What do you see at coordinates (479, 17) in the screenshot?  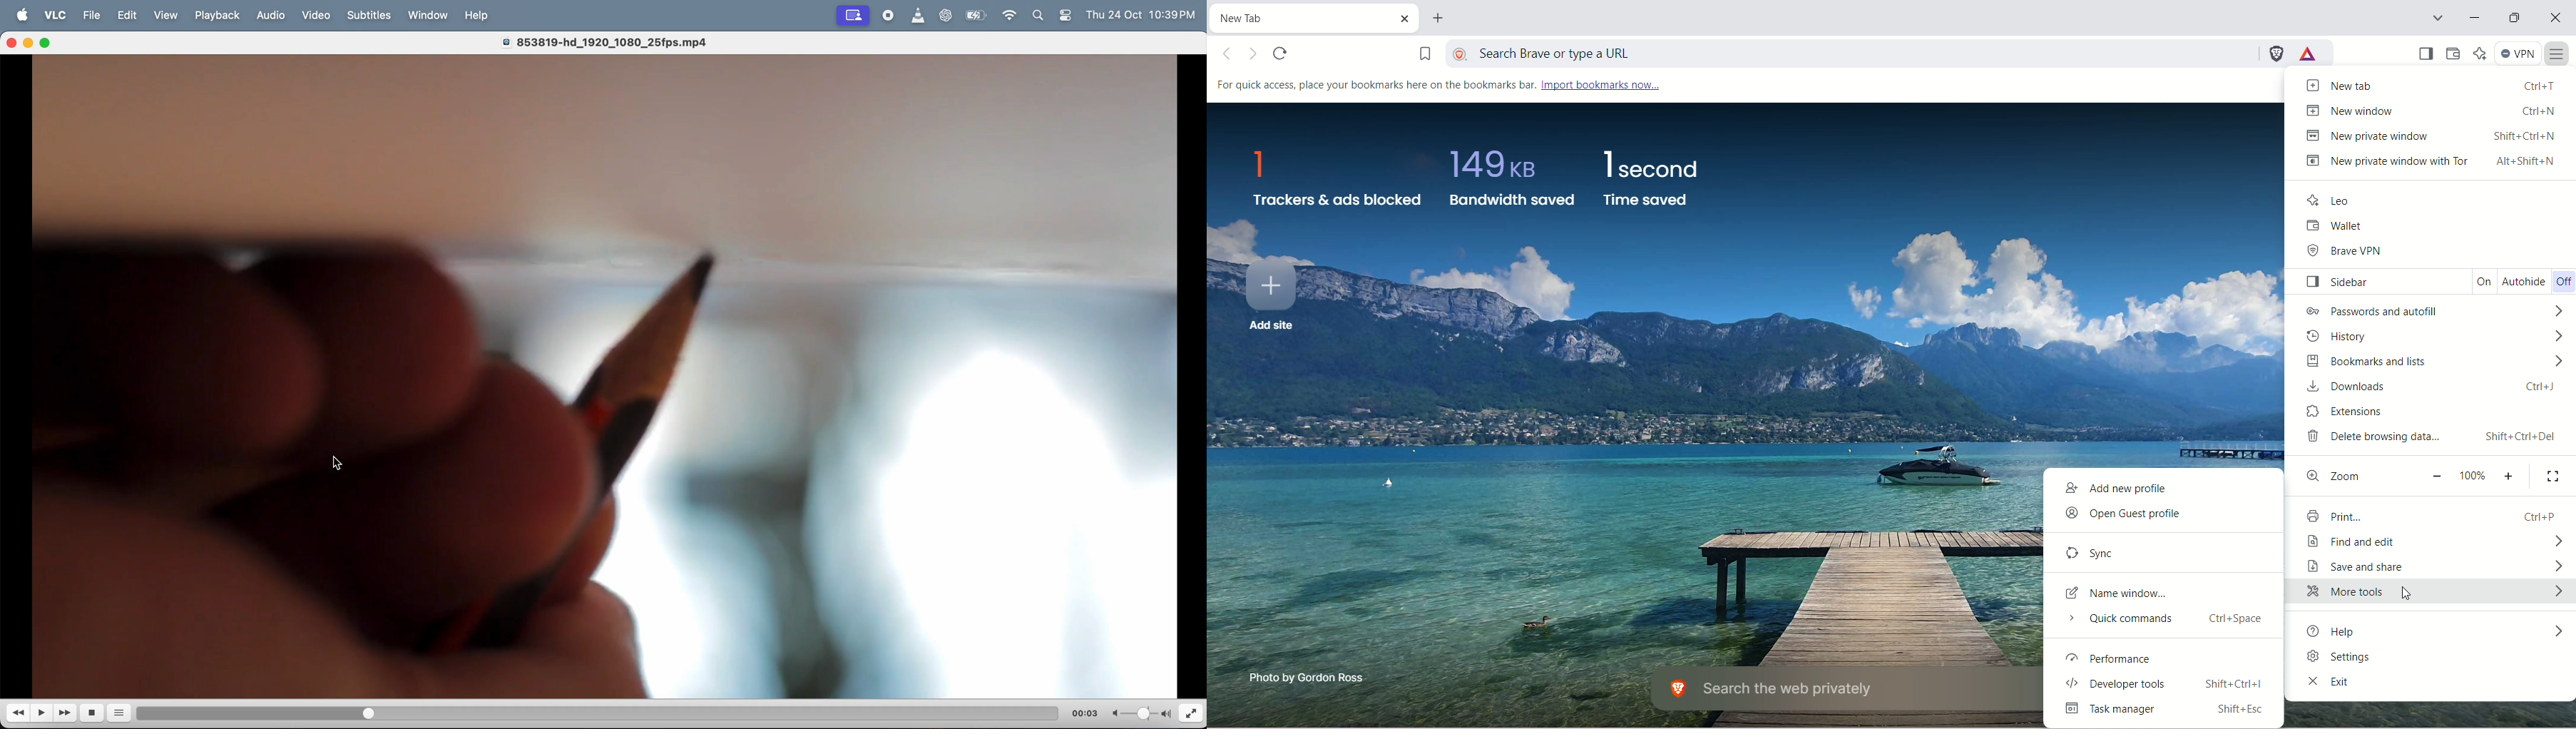 I see `help` at bounding box center [479, 17].